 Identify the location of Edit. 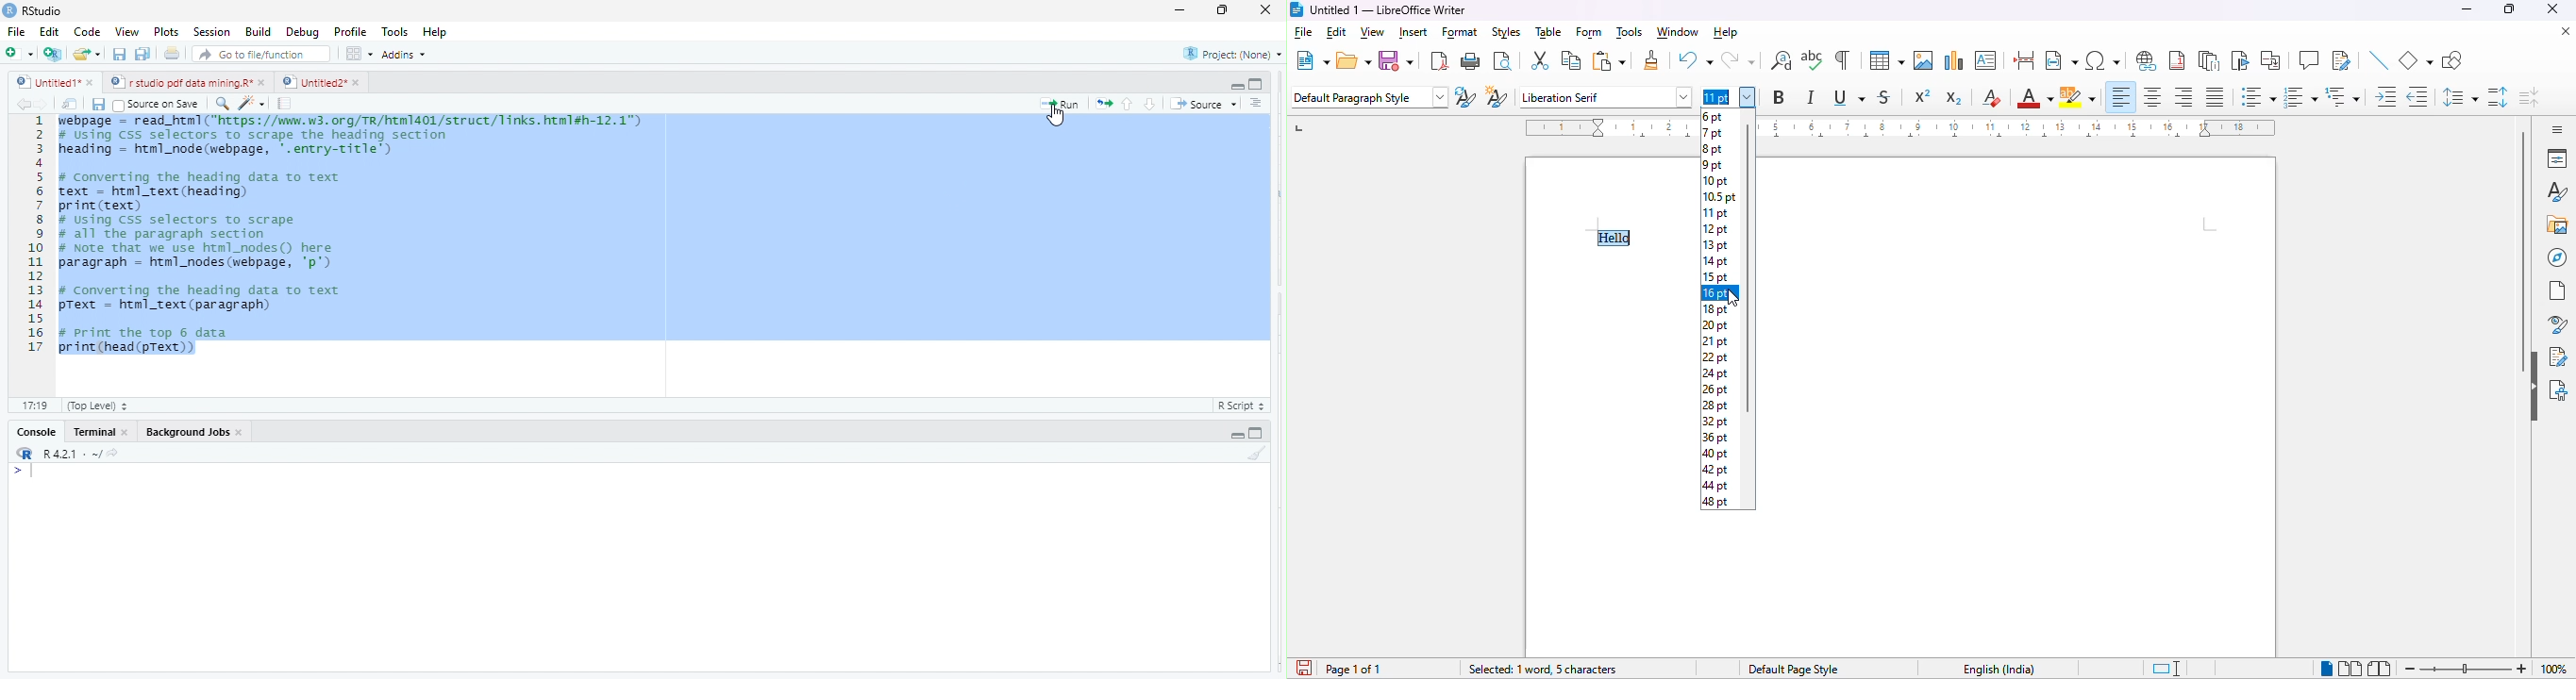
(50, 31).